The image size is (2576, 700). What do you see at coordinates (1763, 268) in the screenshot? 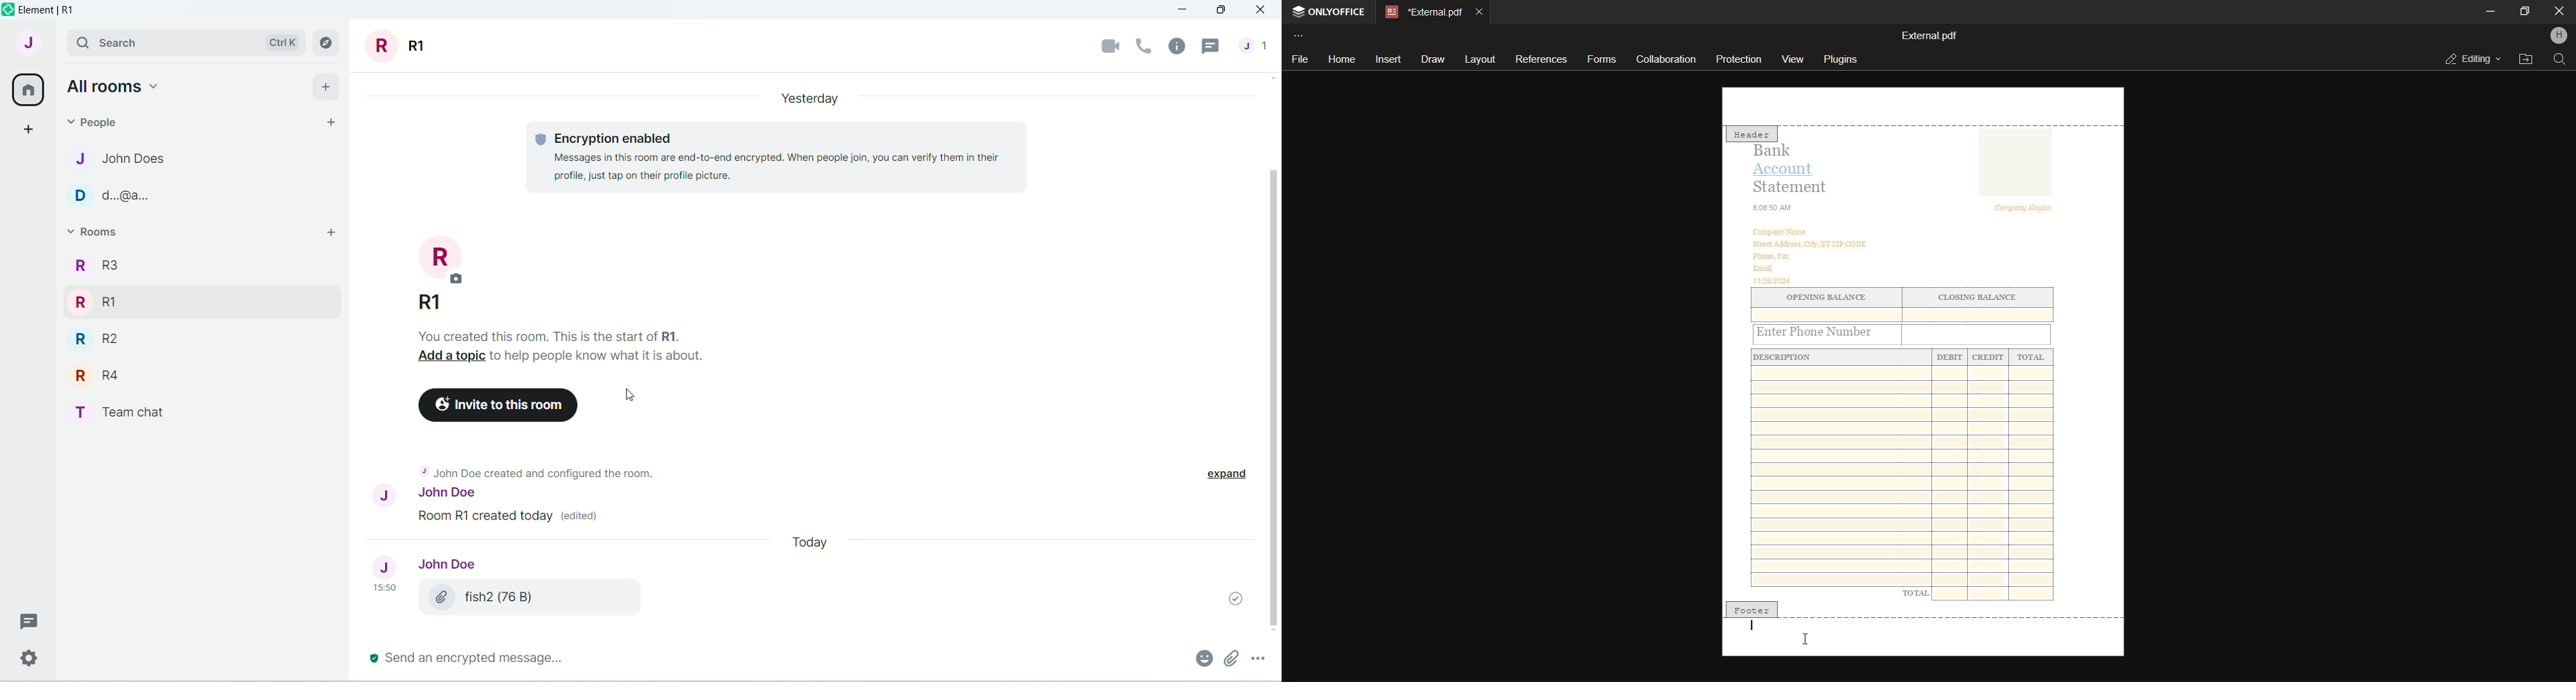
I see `Email` at bounding box center [1763, 268].